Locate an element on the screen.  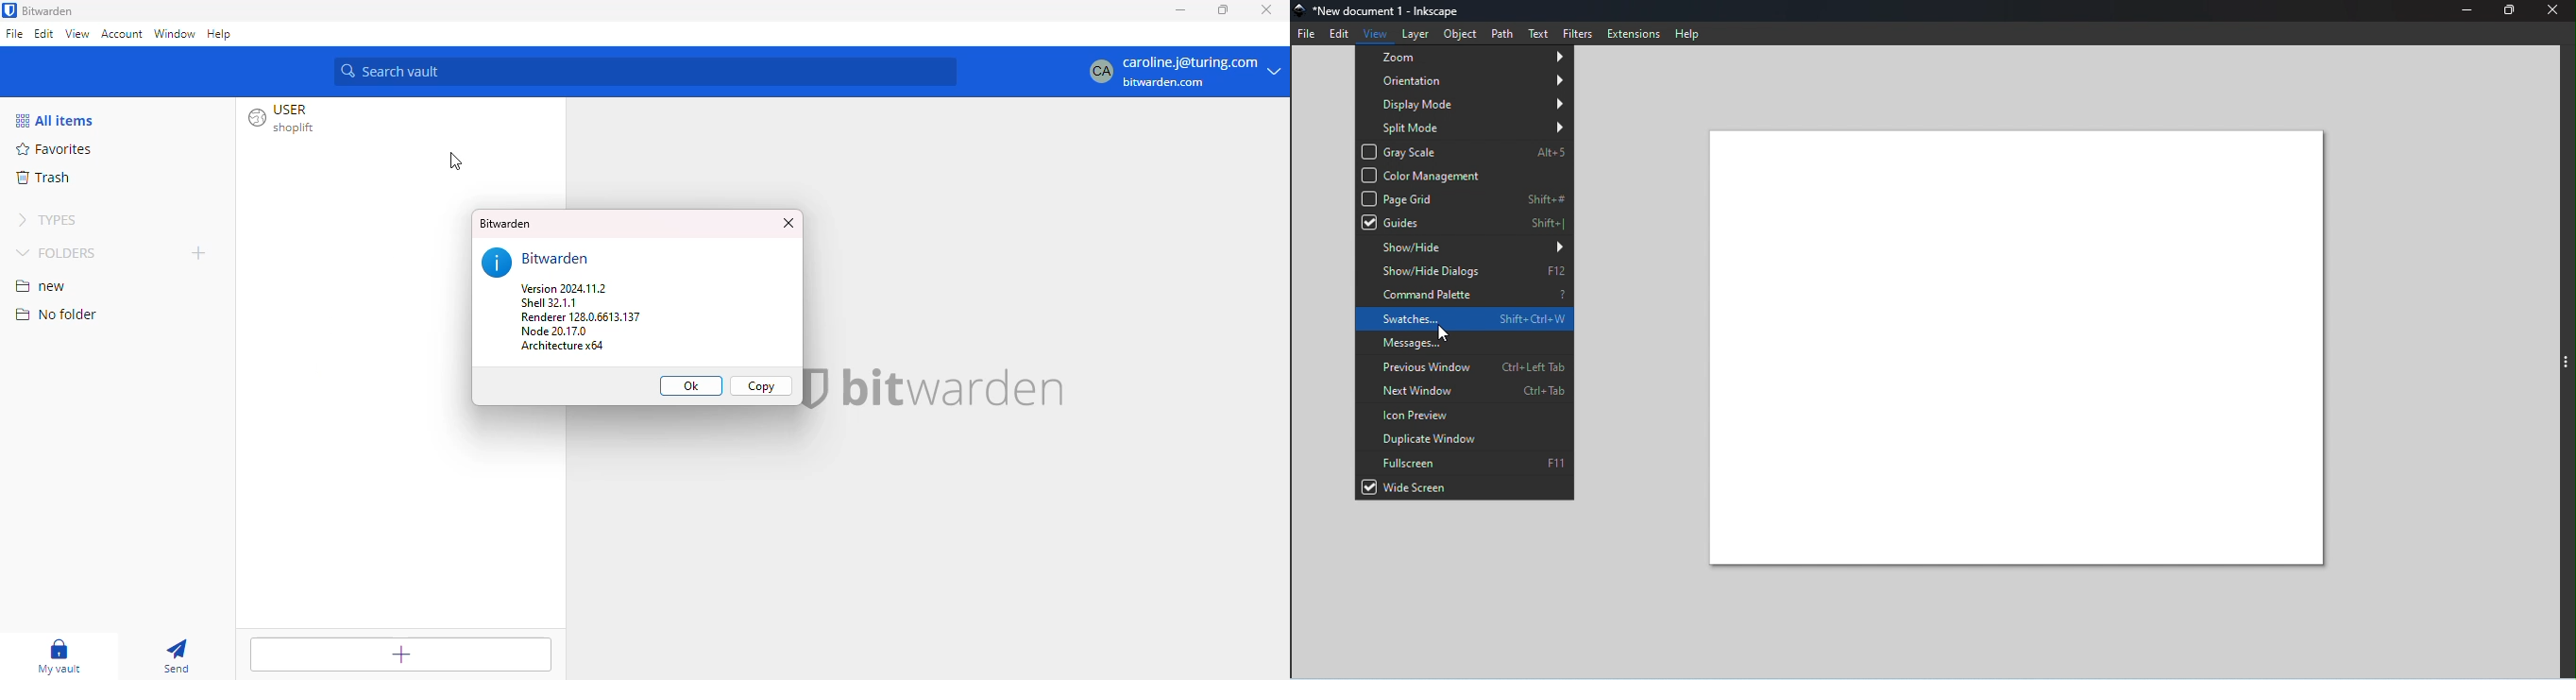
Shell 32.1.1 is located at coordinates (551, 304).